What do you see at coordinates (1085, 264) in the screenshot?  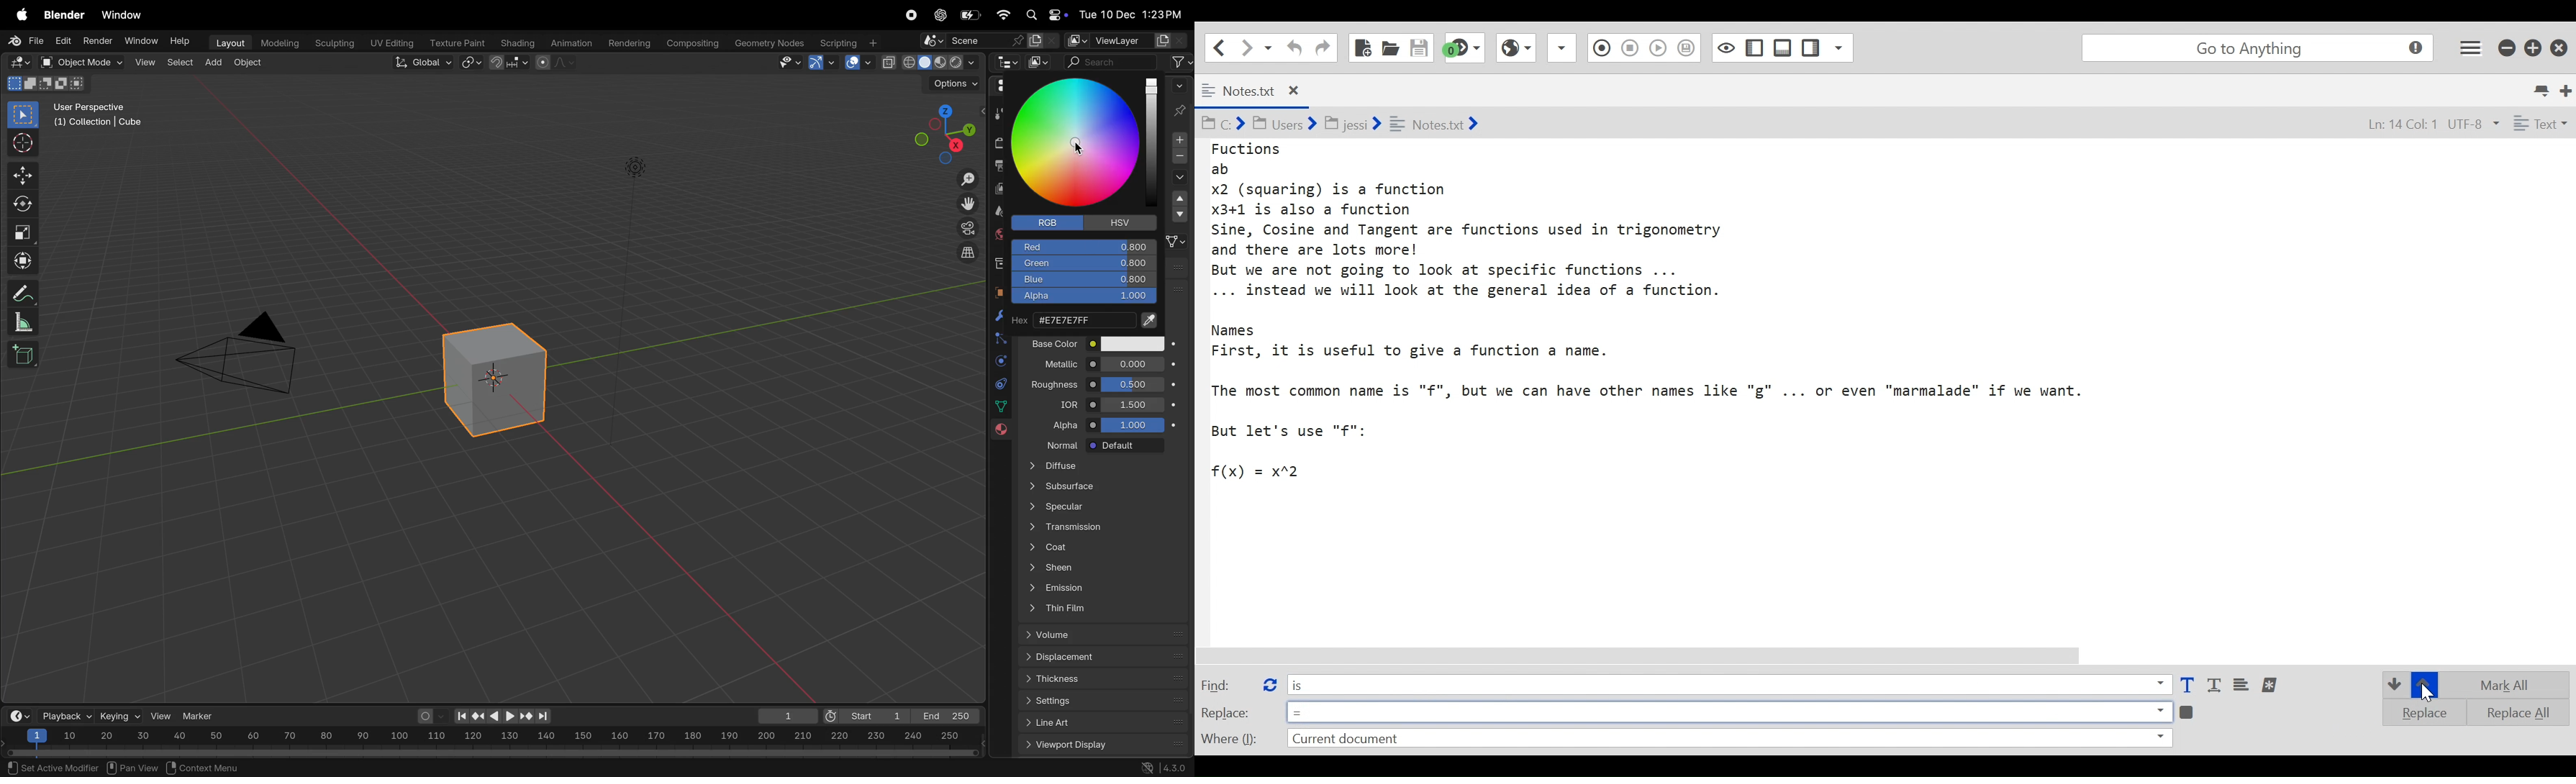 I see `Green` at bounding box center [1085, 264].